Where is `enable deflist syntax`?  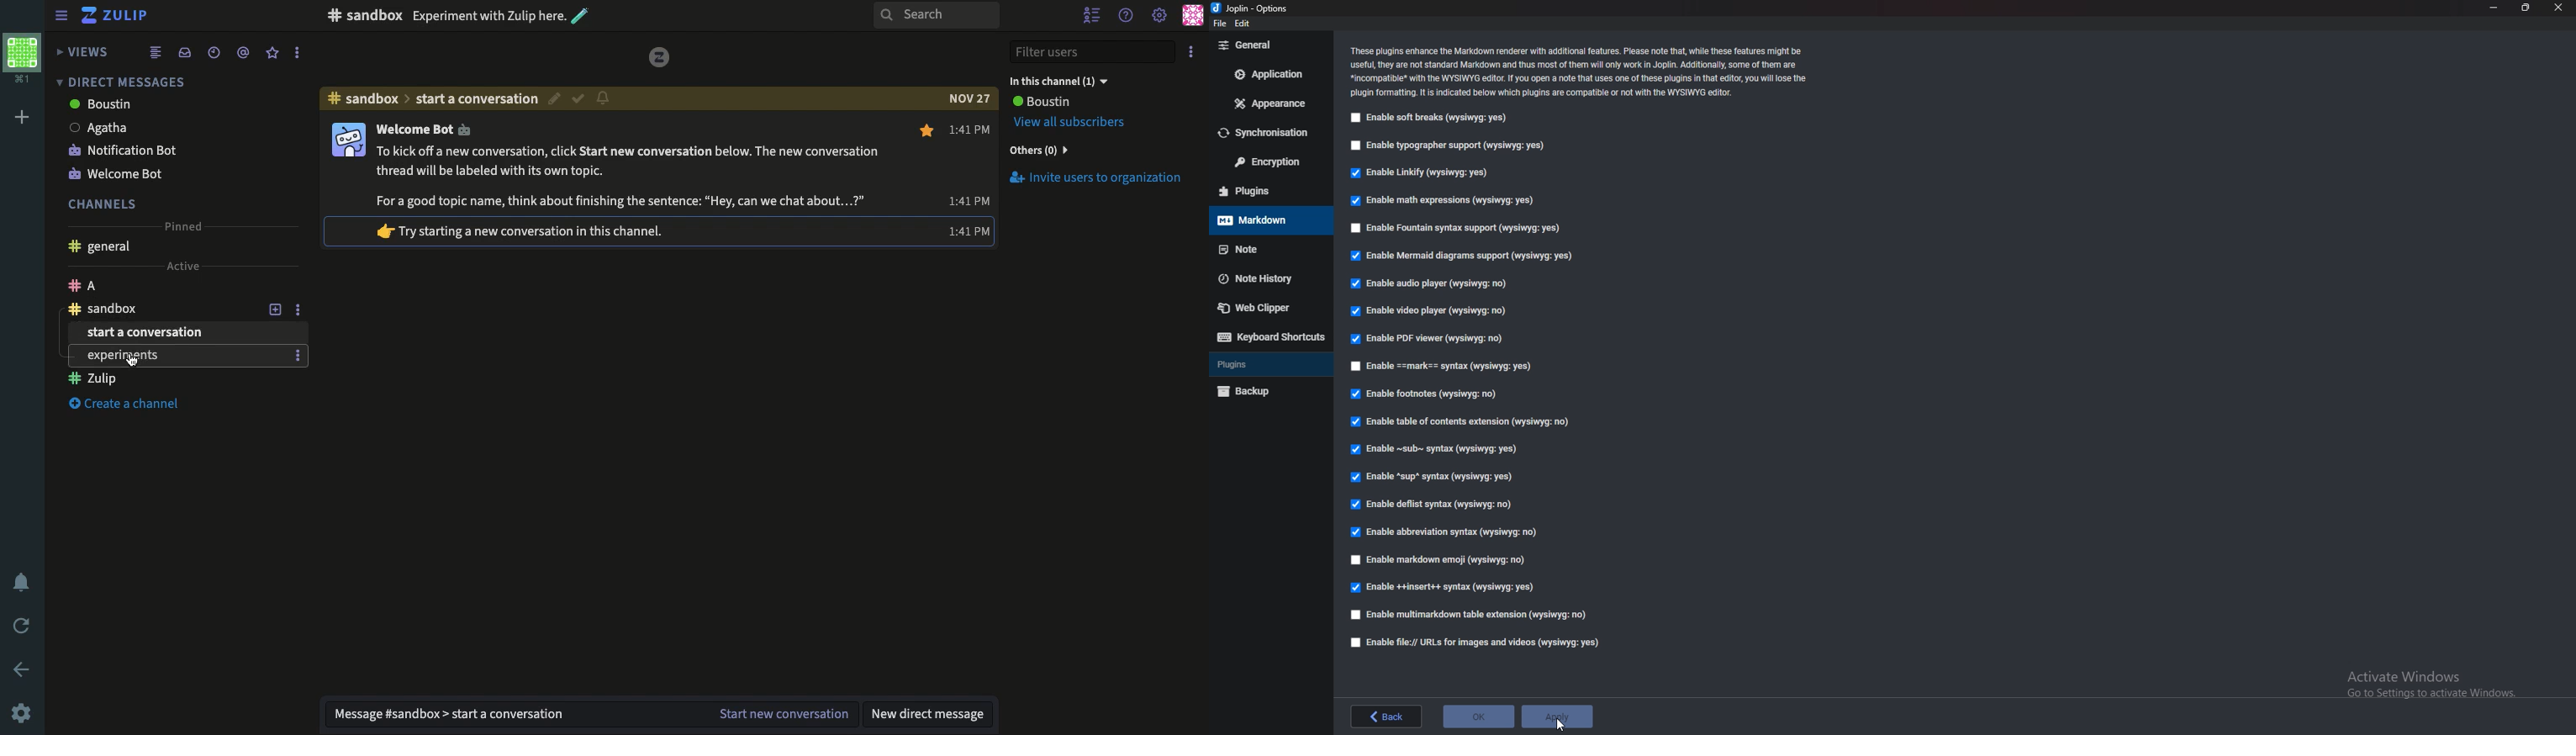 enable deflist syntax is located at coordinates (1430, 504).